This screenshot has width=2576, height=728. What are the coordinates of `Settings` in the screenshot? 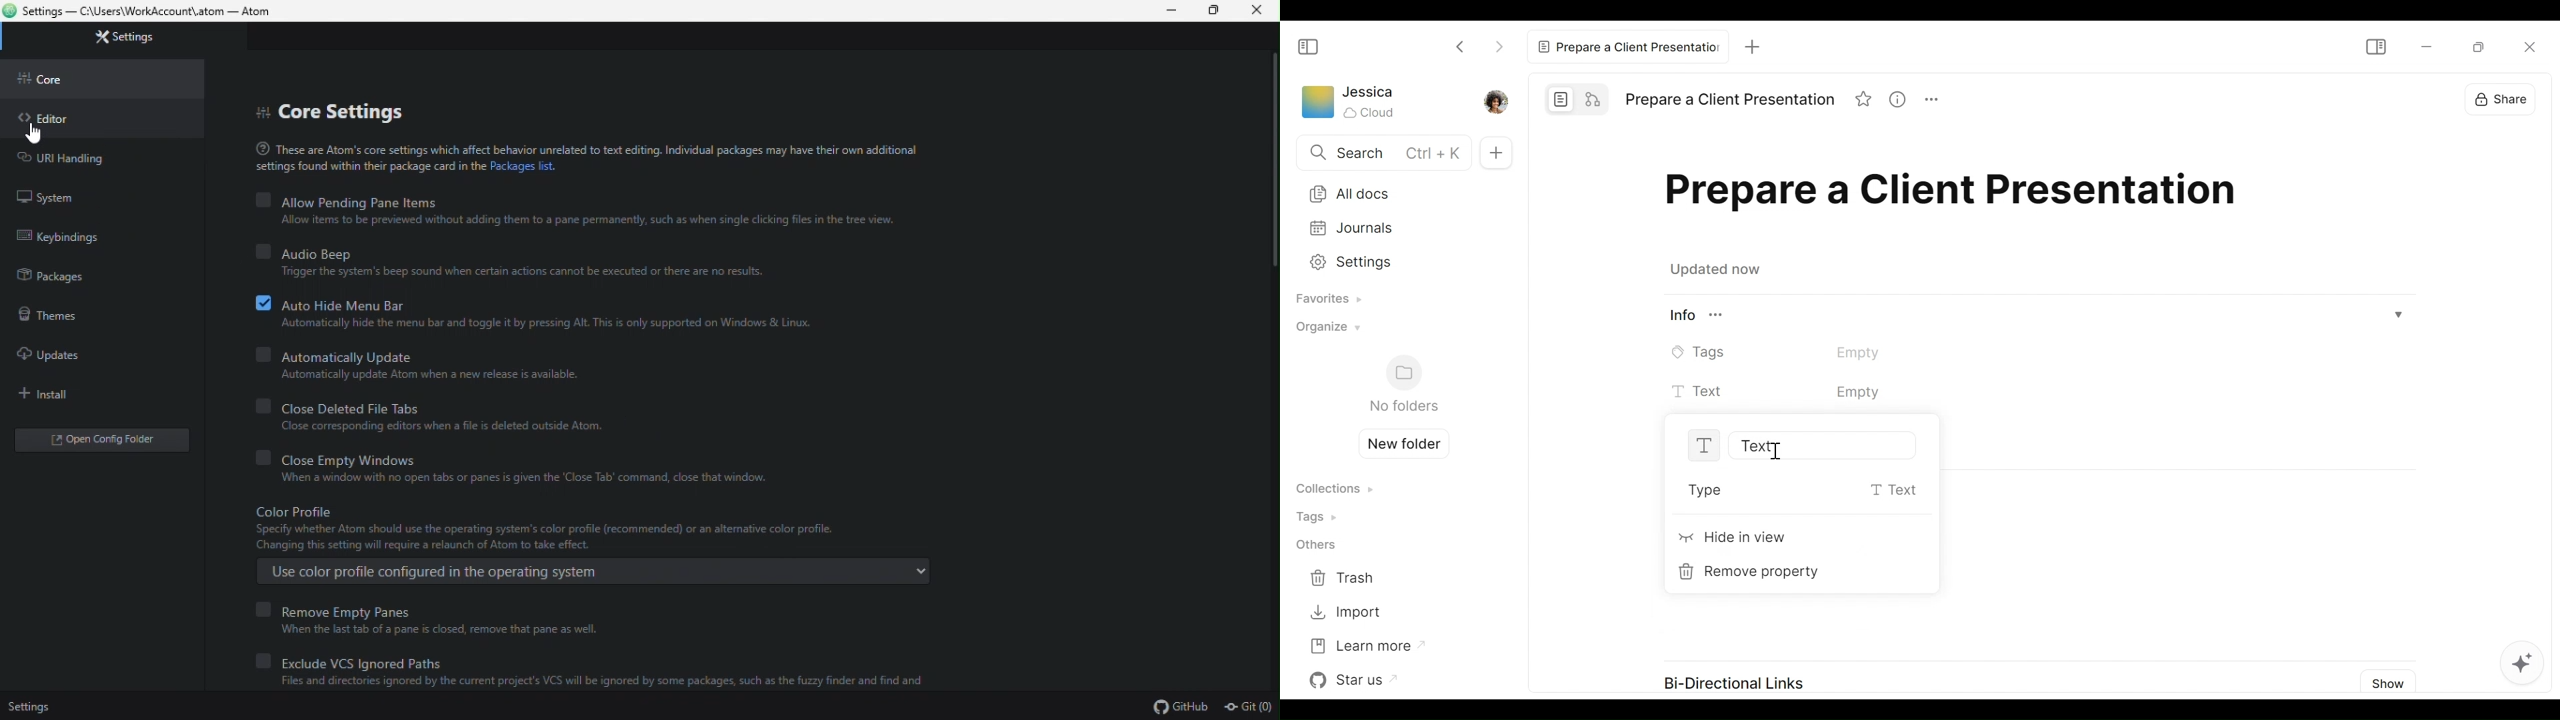 It's located at (1391, 260).